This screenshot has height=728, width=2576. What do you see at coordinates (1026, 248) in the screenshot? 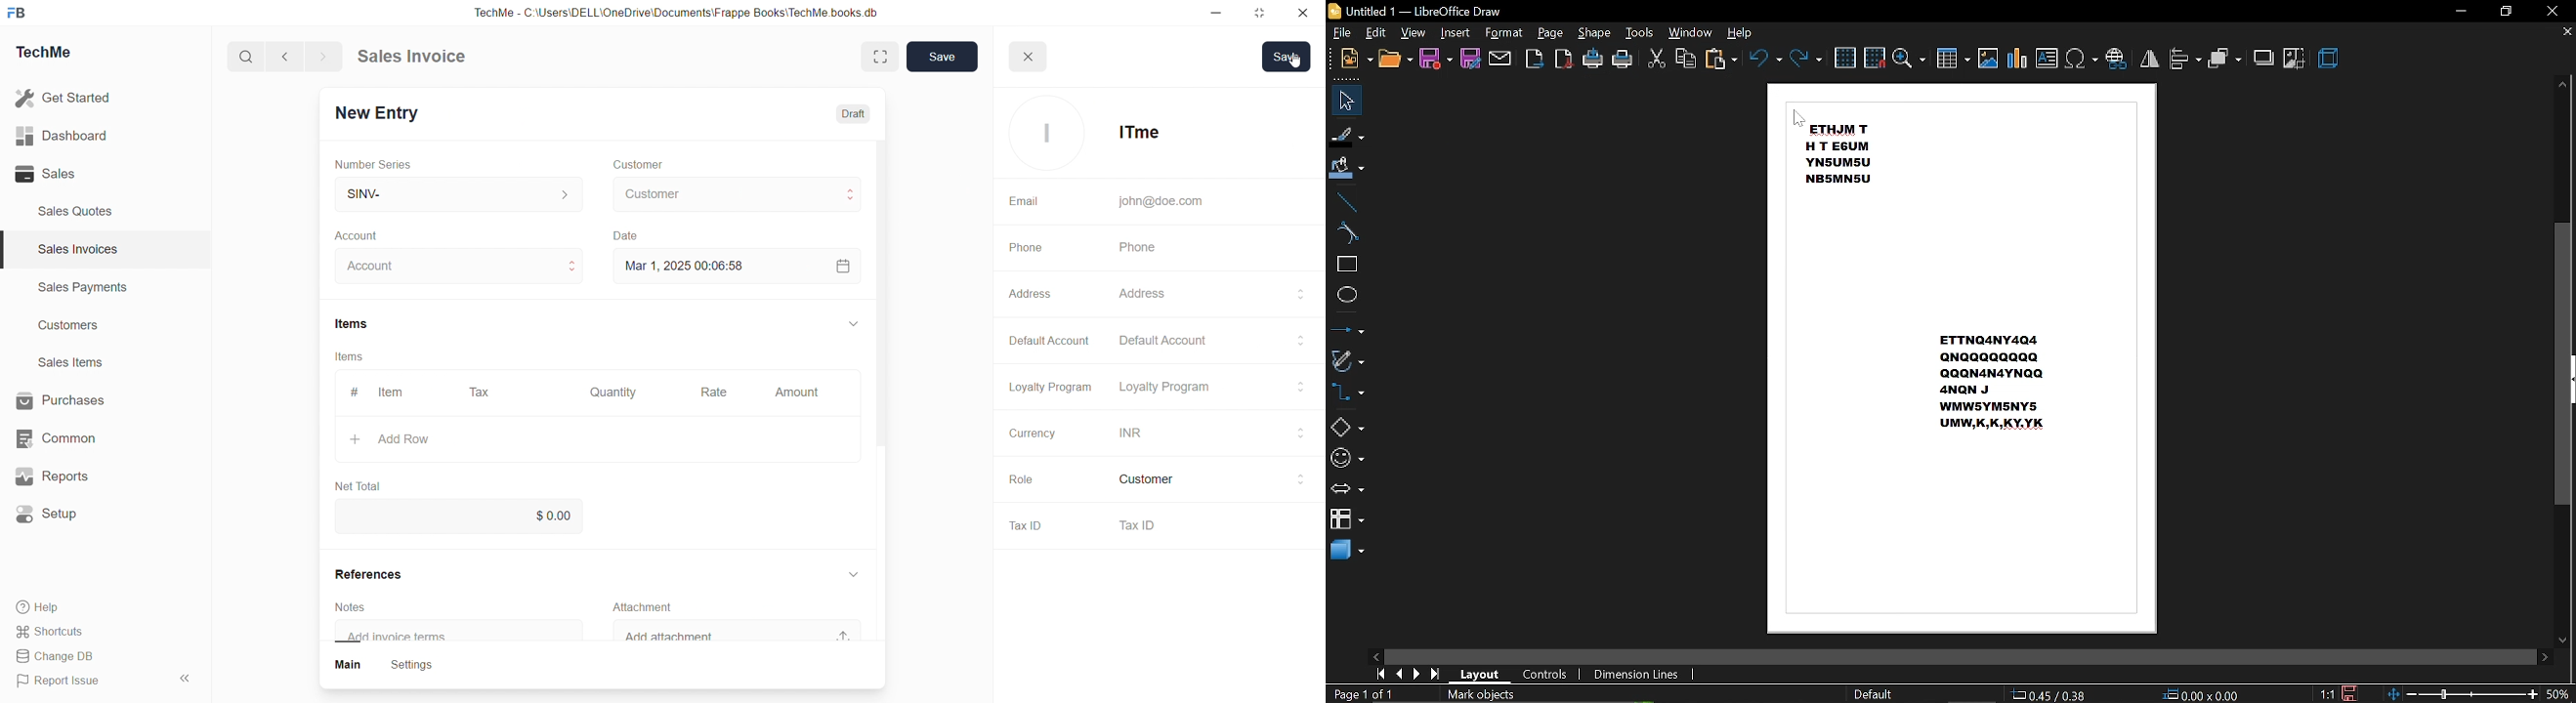
I see `Phone` at bounding box center [1026, 248].